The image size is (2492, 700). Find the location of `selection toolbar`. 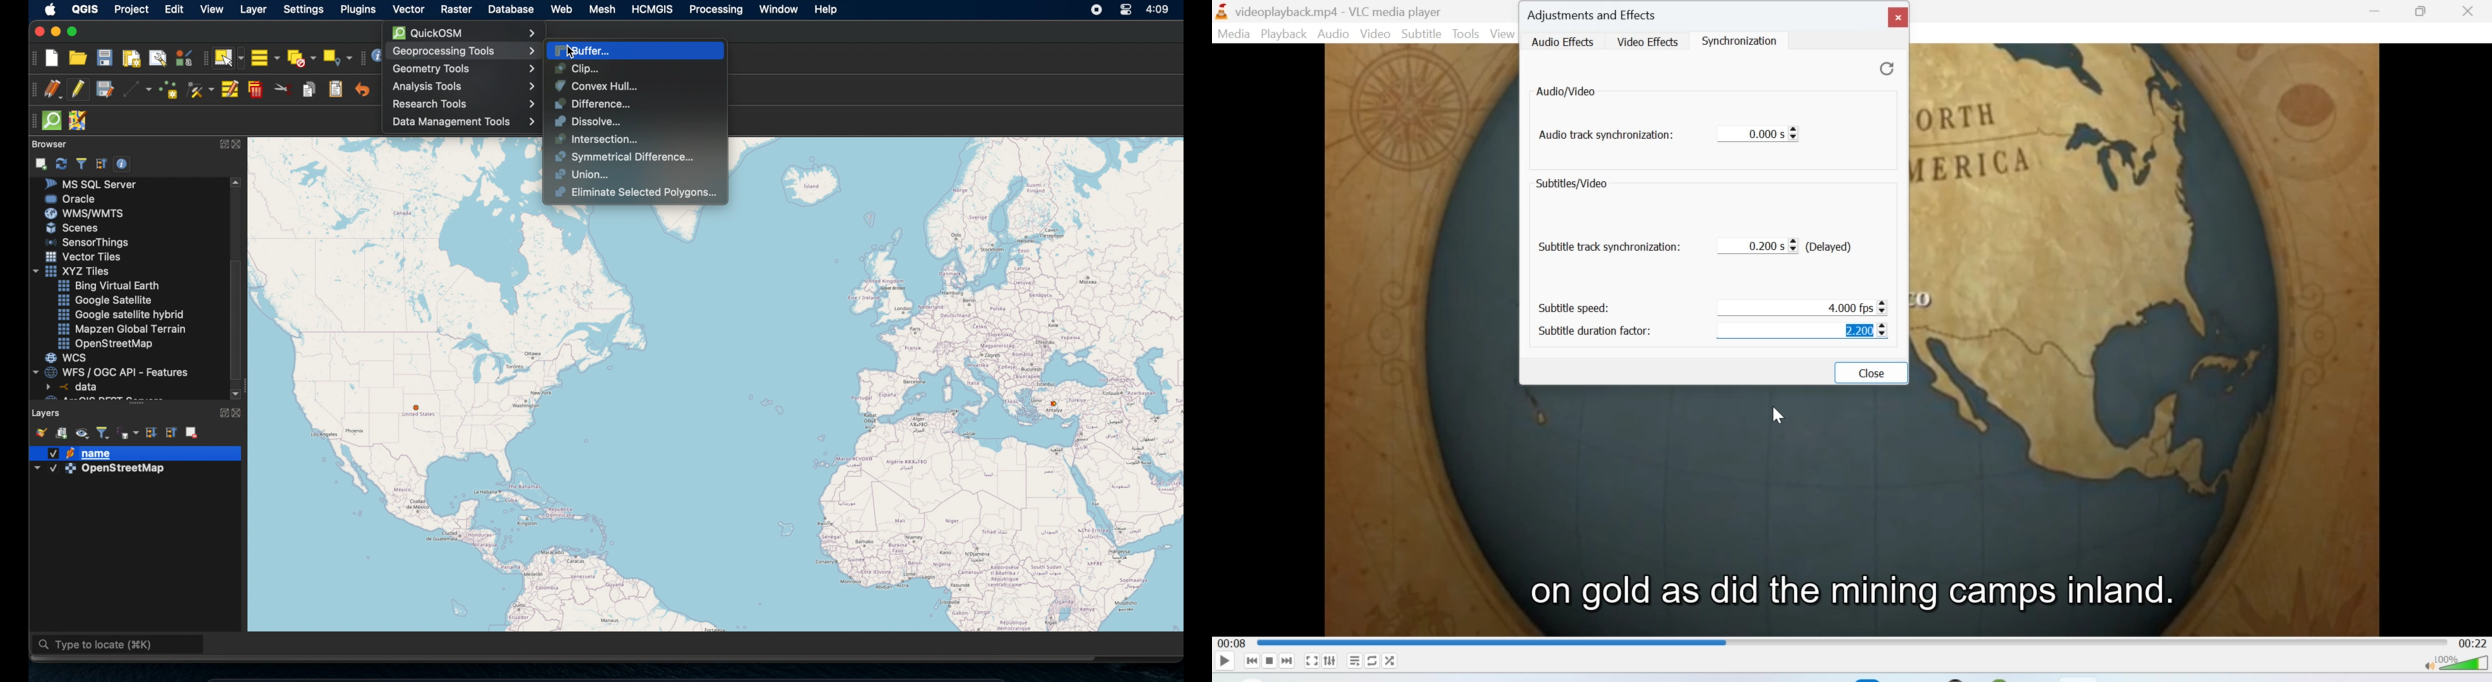

selection toolbar is located at coordinates (202, 60).